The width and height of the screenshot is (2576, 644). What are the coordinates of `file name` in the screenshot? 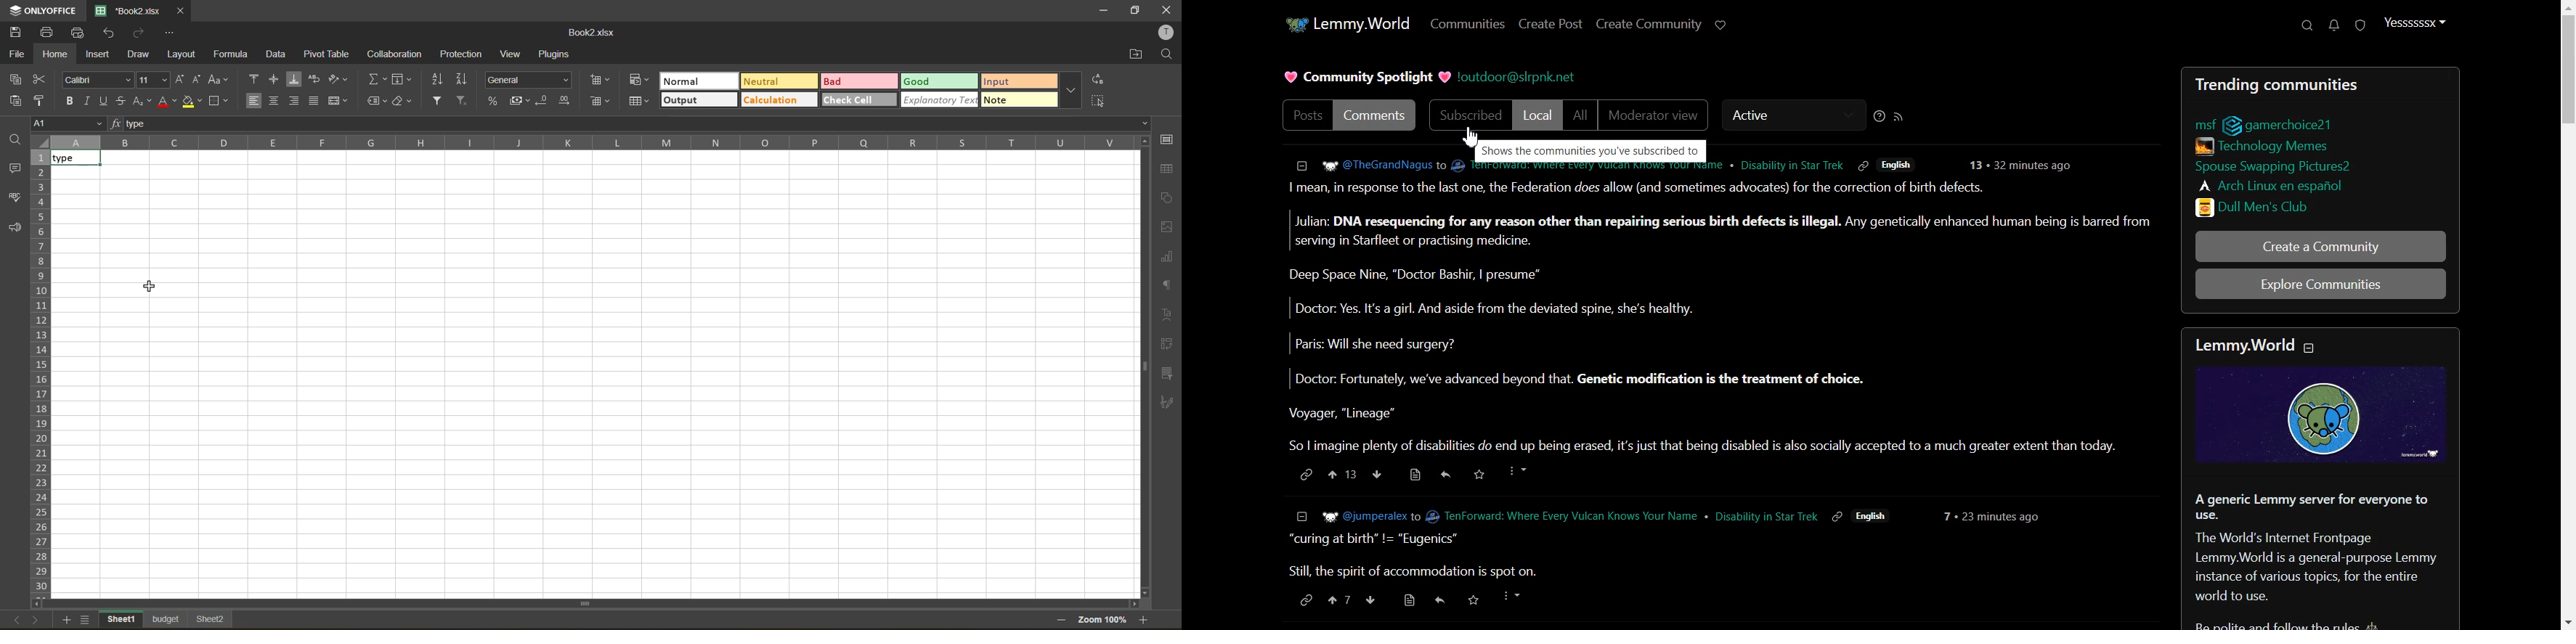 It's located at (132, 10).